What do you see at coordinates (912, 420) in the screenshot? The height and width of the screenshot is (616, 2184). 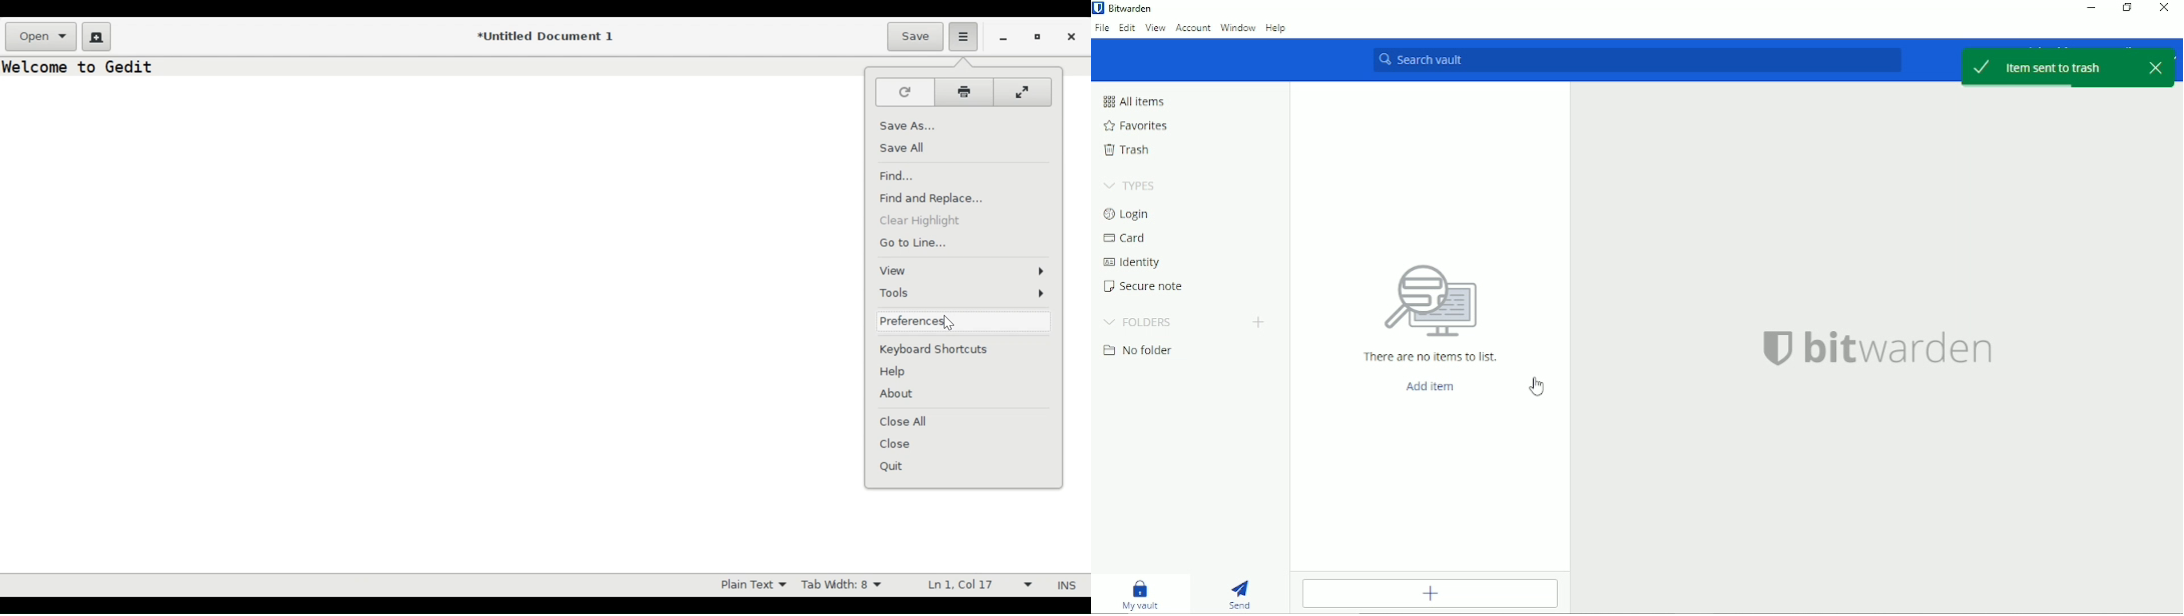 I see `Close All` at bounding box center [912, 420].